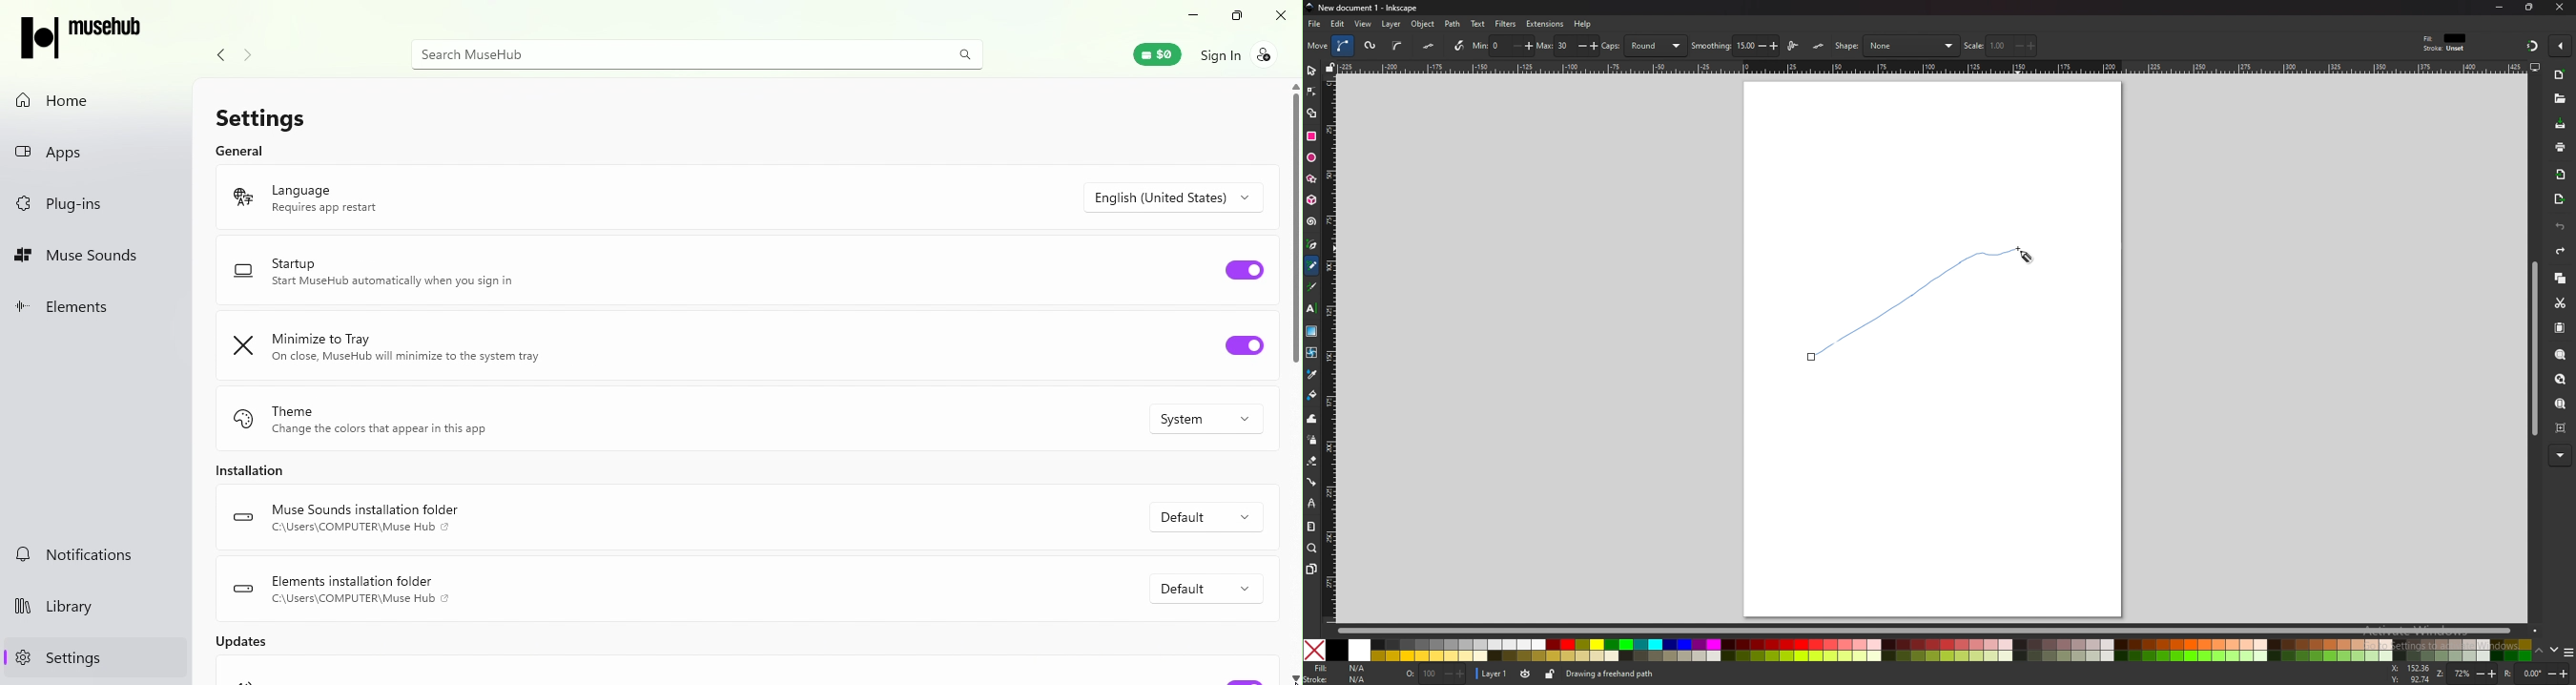 The width and height of the screenshot is (2576, 700). What do you see at coordinates (2562, 380) in the screenshot?
I see `zoom drawing` at bounding box center [2562, 380].